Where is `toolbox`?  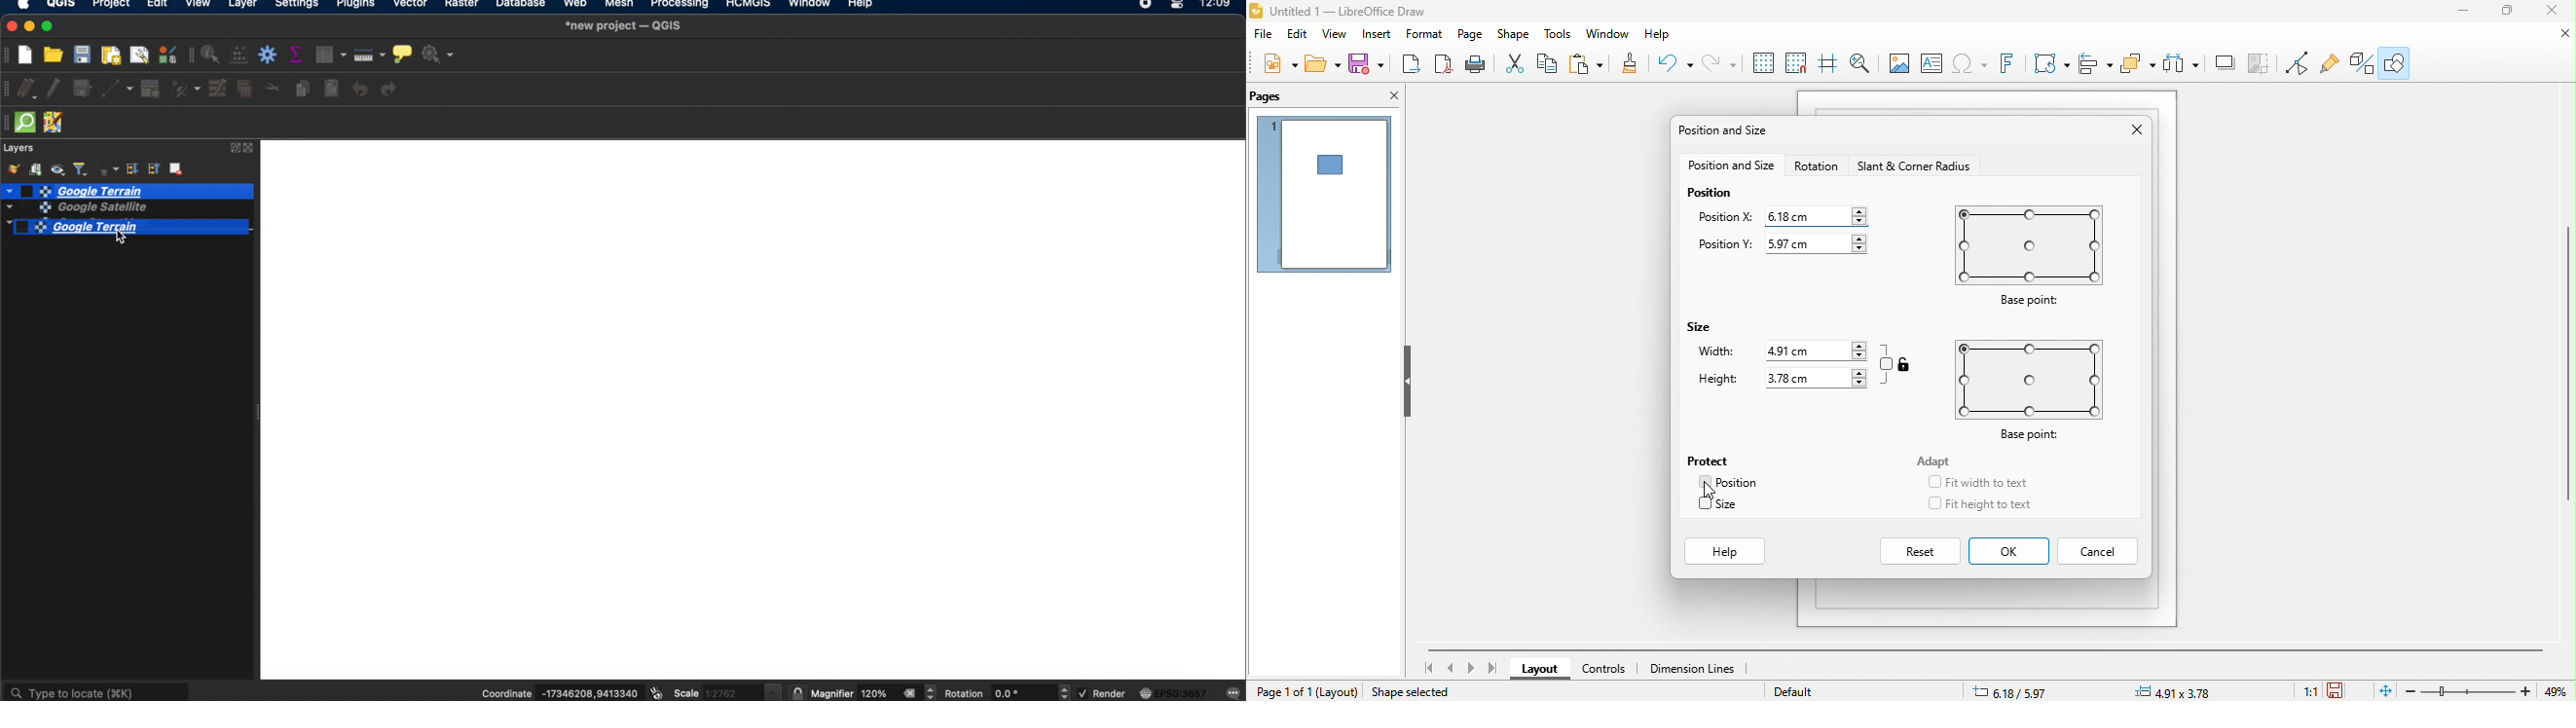 toolbox is located at coordinates (269, 55).